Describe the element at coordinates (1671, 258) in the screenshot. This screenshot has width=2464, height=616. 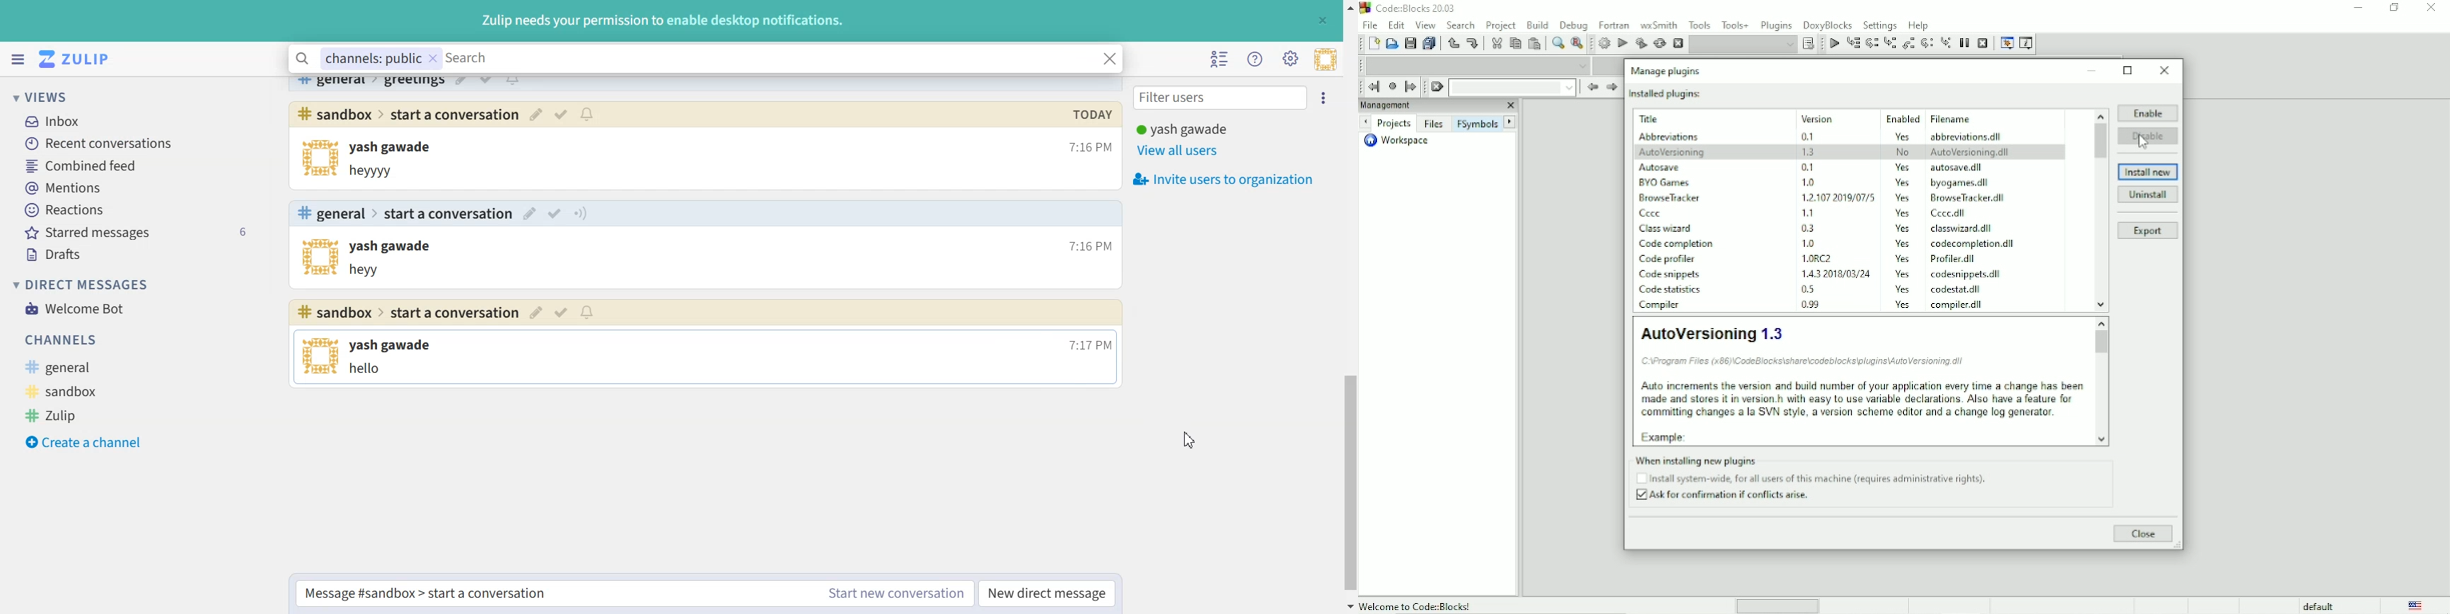
I see `Code profiler` at that location.